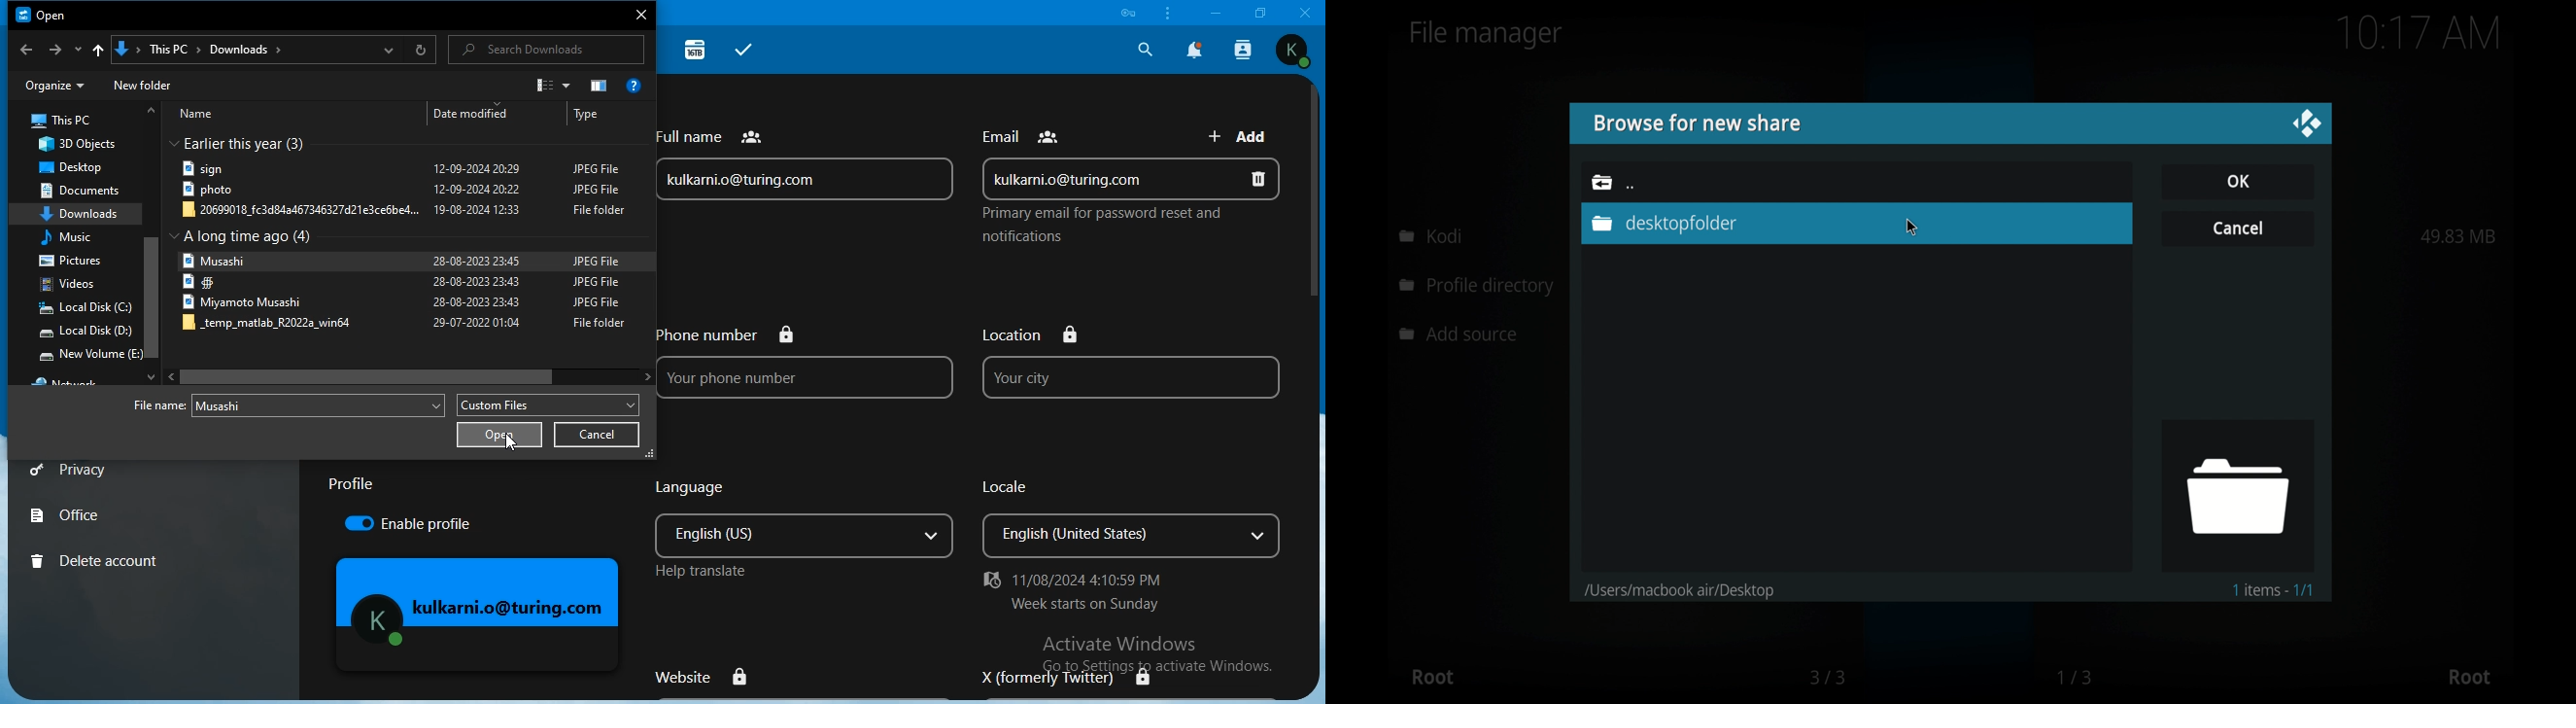  Describe the element at coordinates (25, 51) in the screenshot. I see `backward` at that location.